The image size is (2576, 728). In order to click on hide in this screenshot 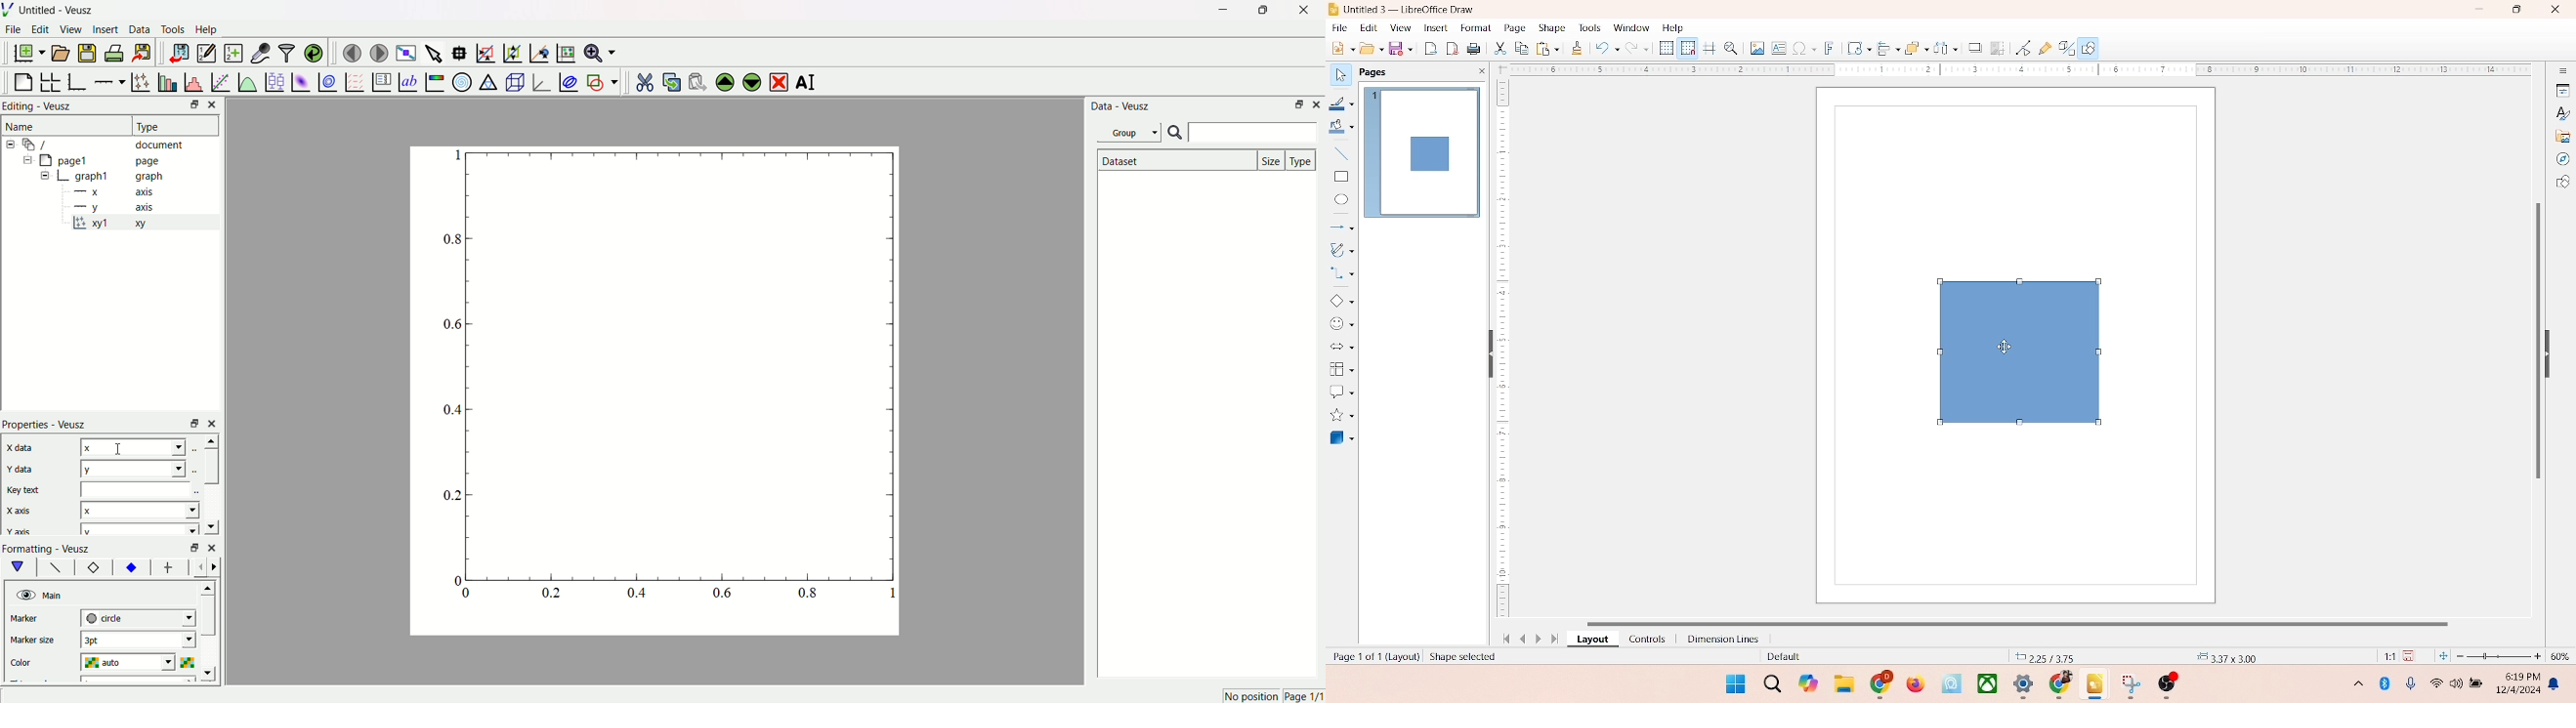, I will do `click(1487, 355)`.